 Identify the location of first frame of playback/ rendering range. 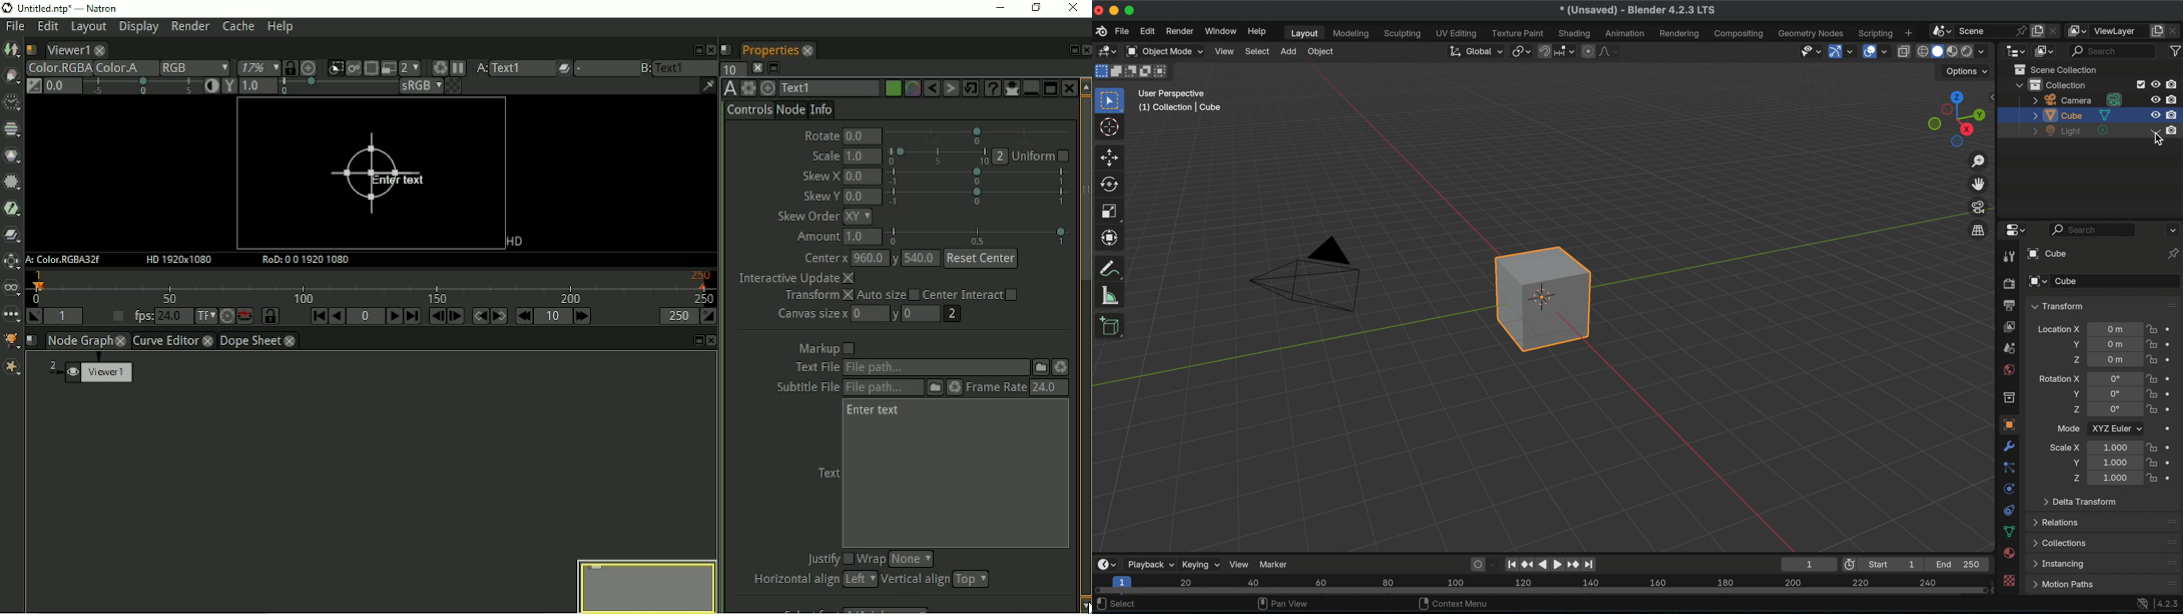
(1885, 565).